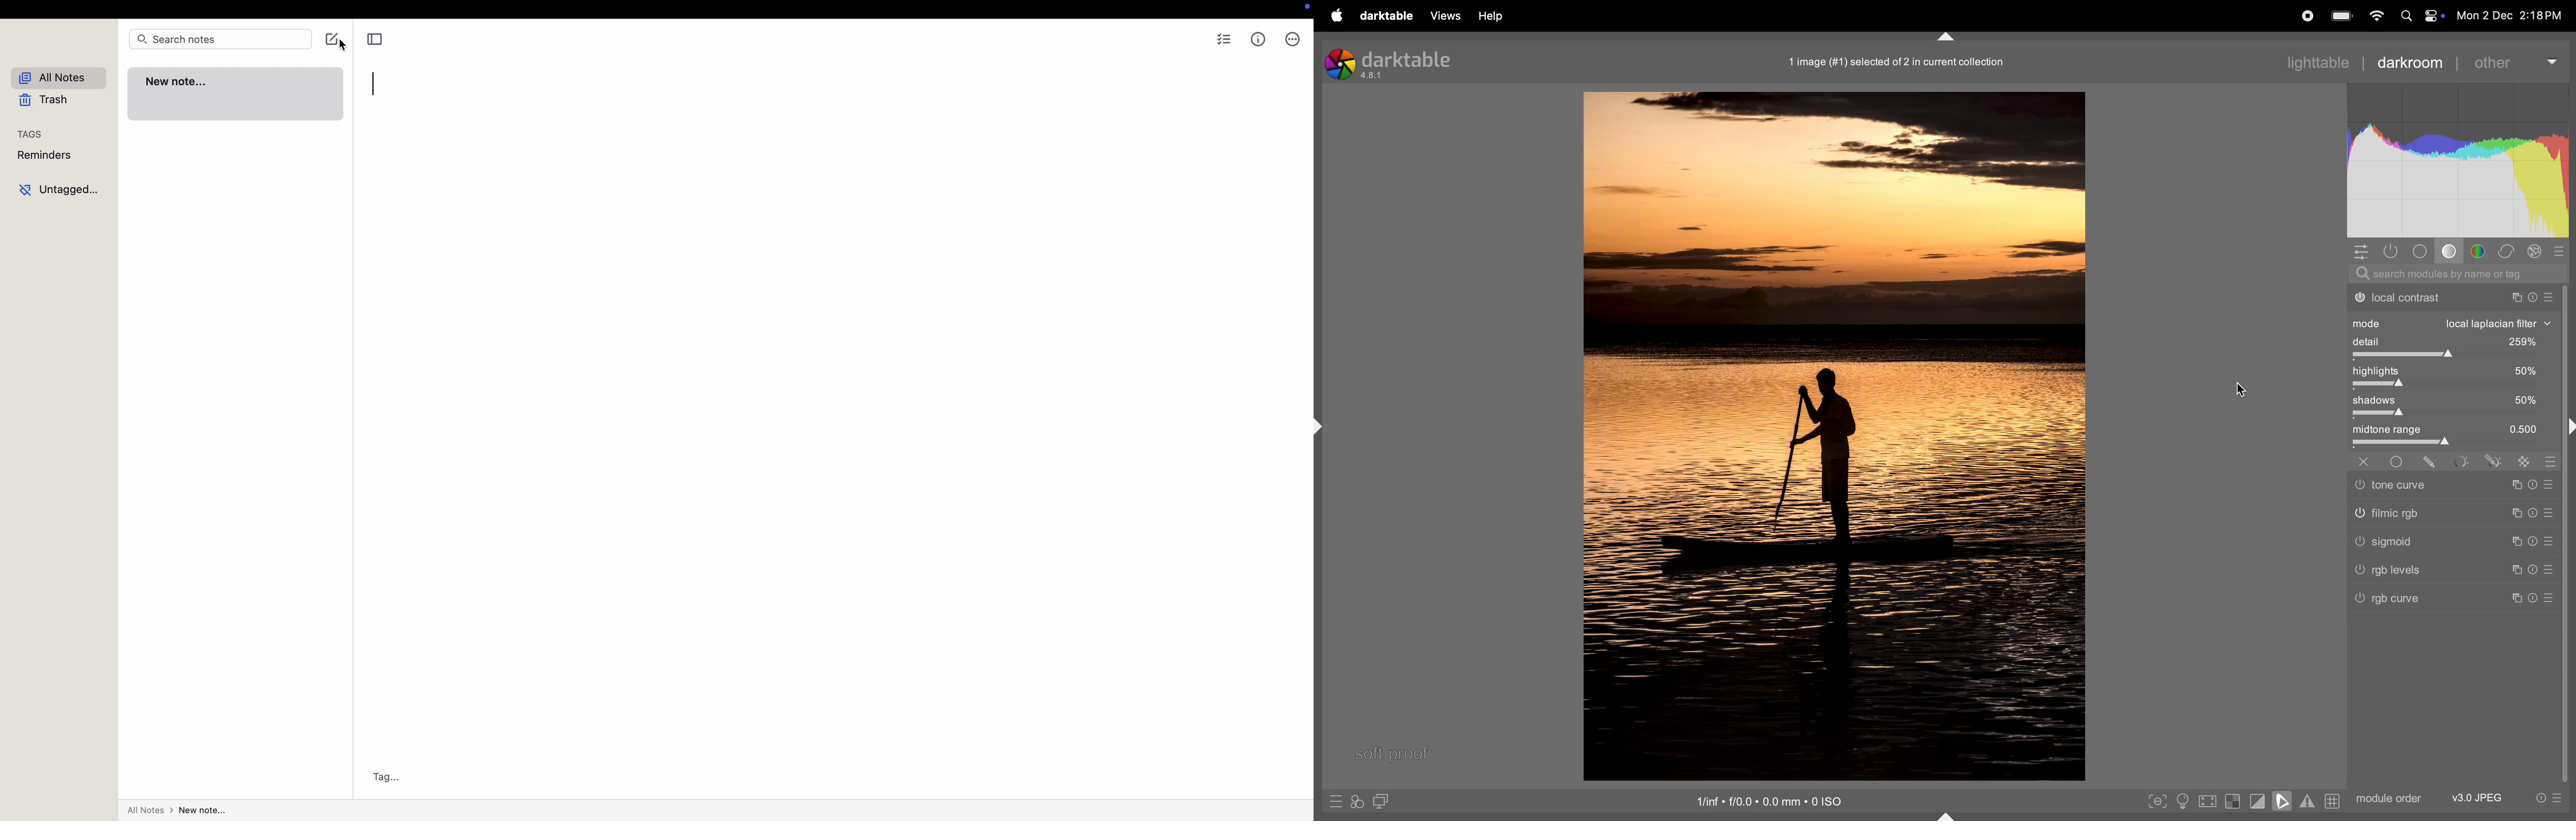 The image size is (2576, 840). I want to click on , so click(2535, 598).